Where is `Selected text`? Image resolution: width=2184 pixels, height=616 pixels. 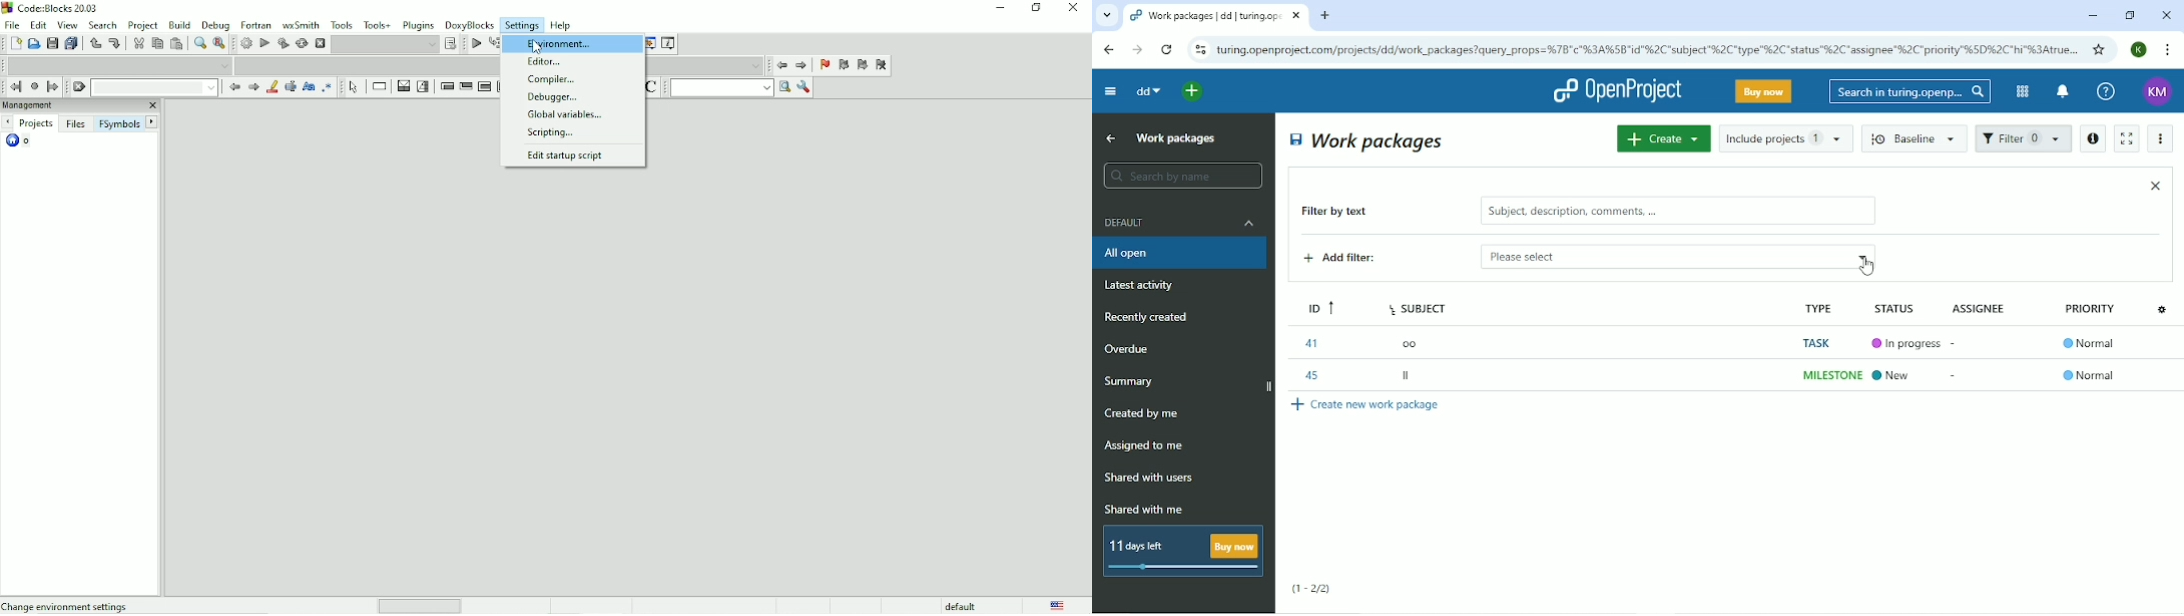 Selected text is located at coordinates (289, 87).